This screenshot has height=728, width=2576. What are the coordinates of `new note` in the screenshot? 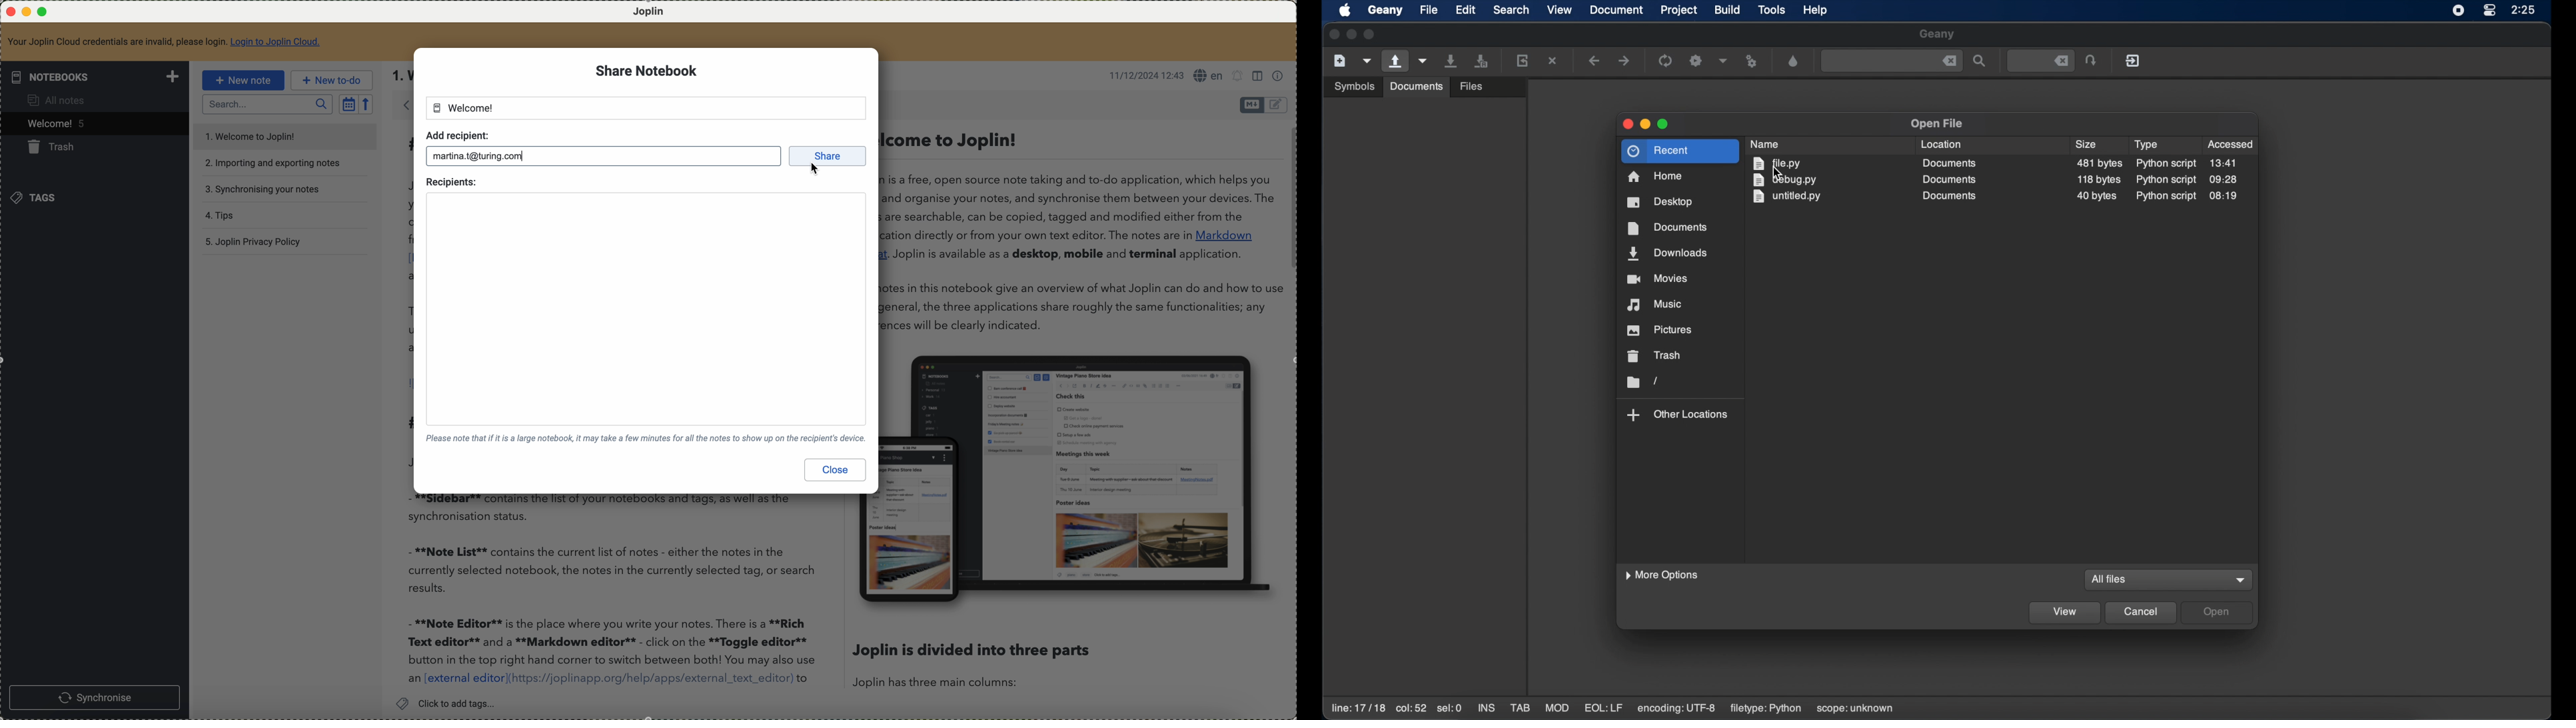 It's located at (246, 80).